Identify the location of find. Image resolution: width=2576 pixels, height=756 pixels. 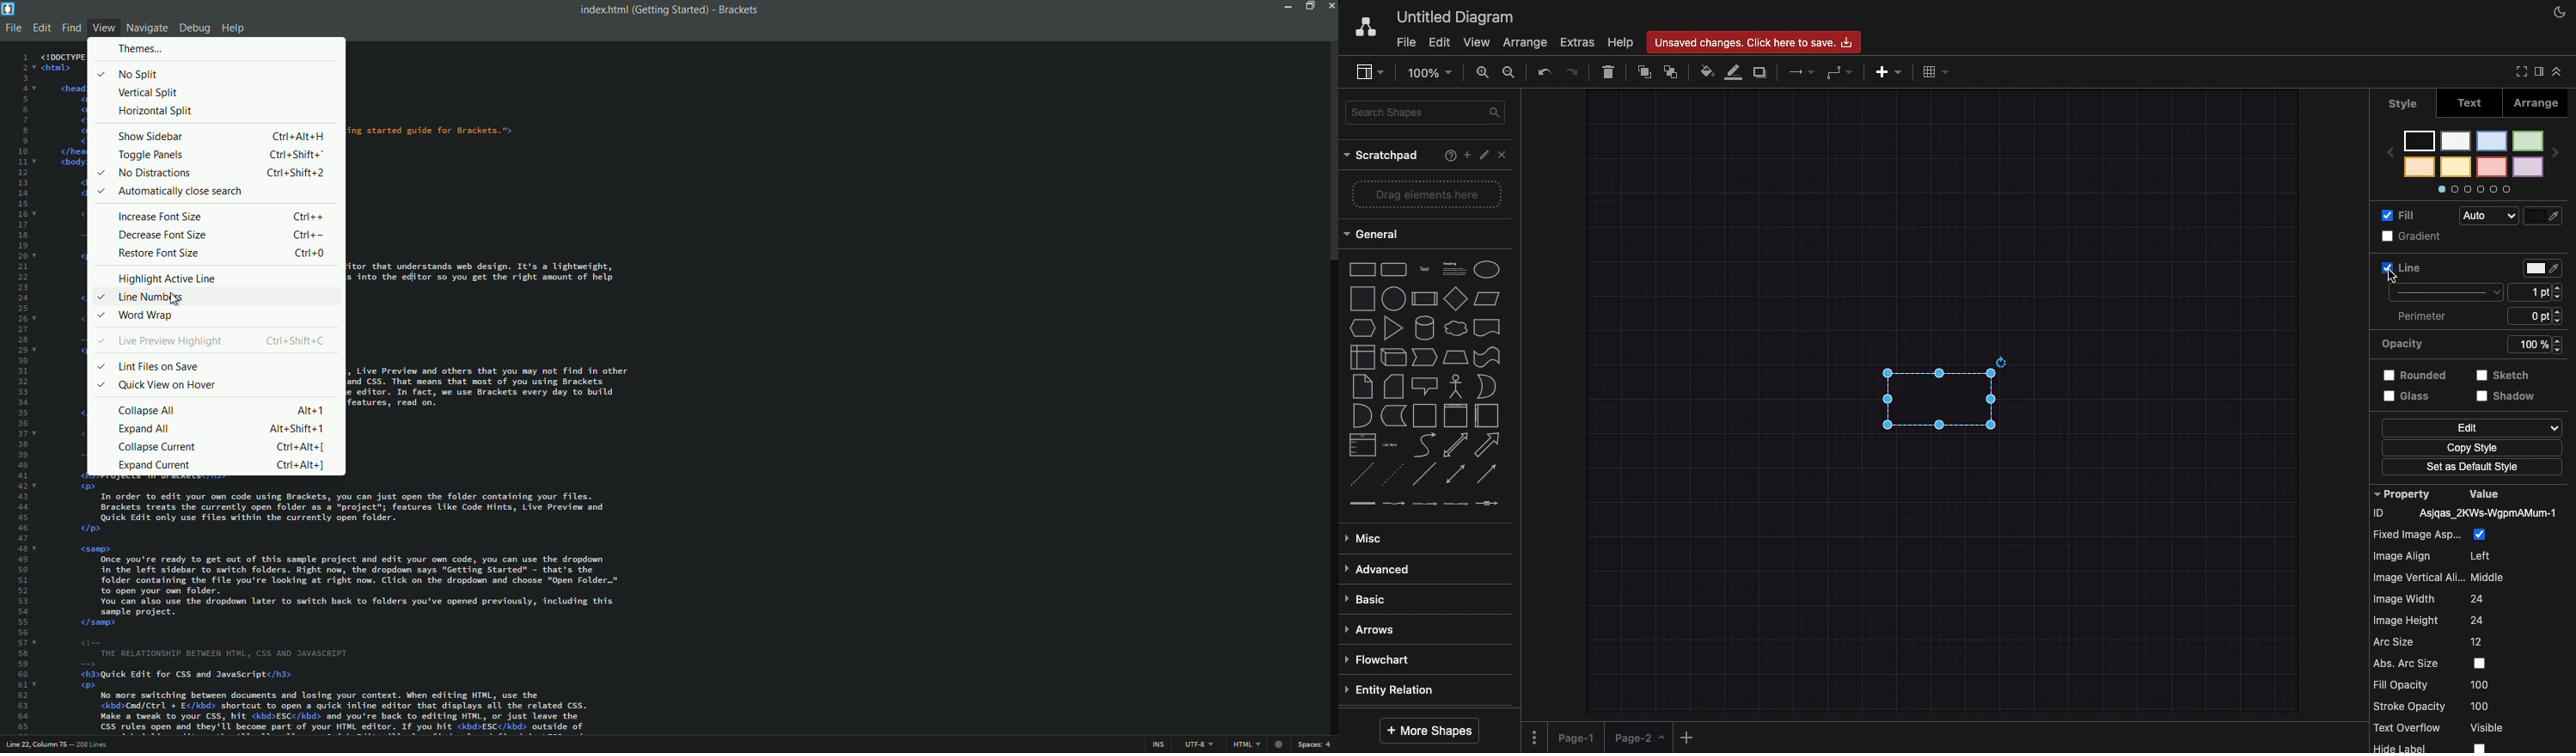
(72, 28).